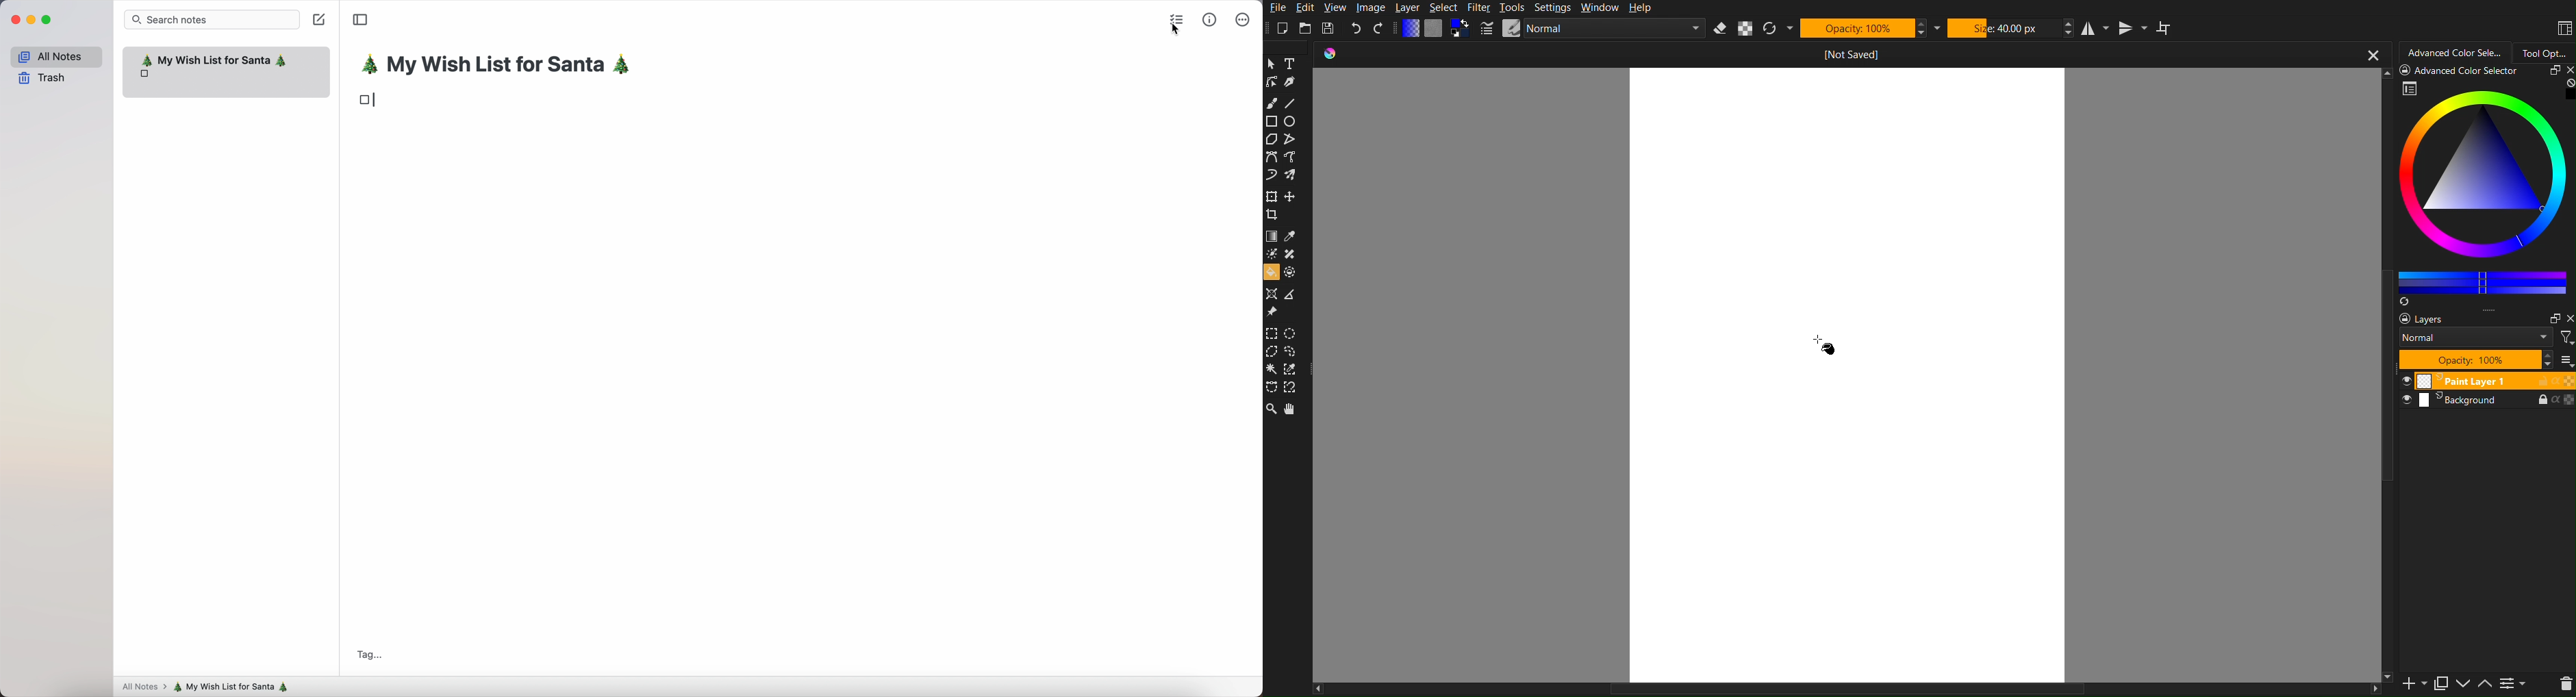 This screenshot has height=700, width=2576. I want to click on layers, so click(2415, 318).